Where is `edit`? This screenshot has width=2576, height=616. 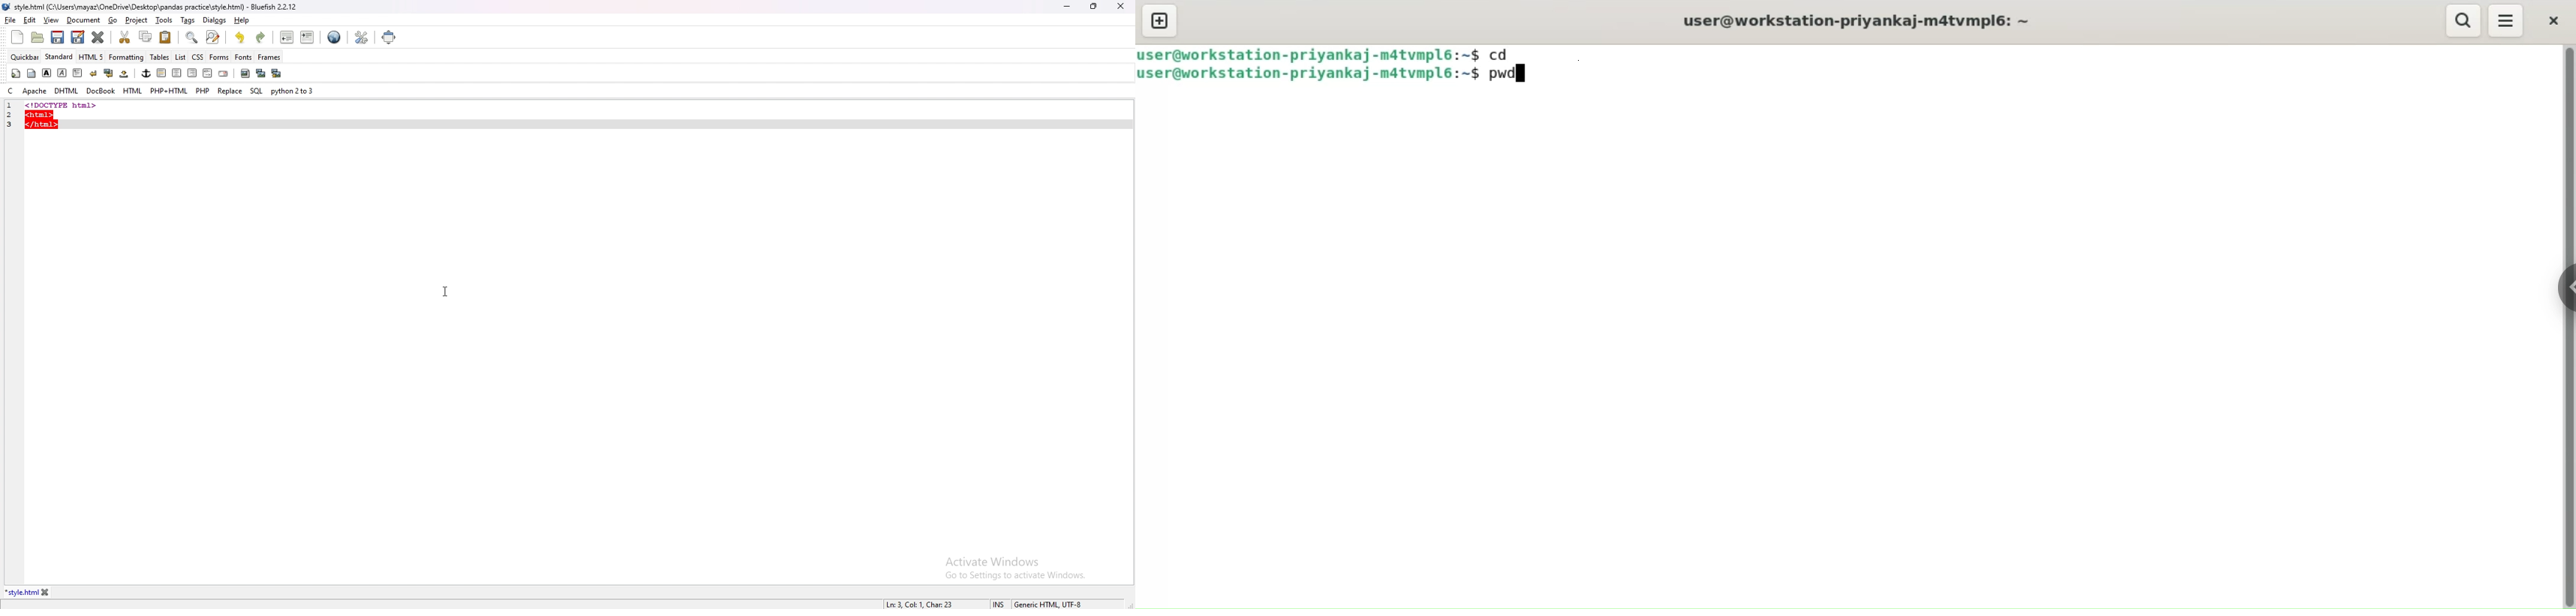 edit is located at coordinates (30, 20).